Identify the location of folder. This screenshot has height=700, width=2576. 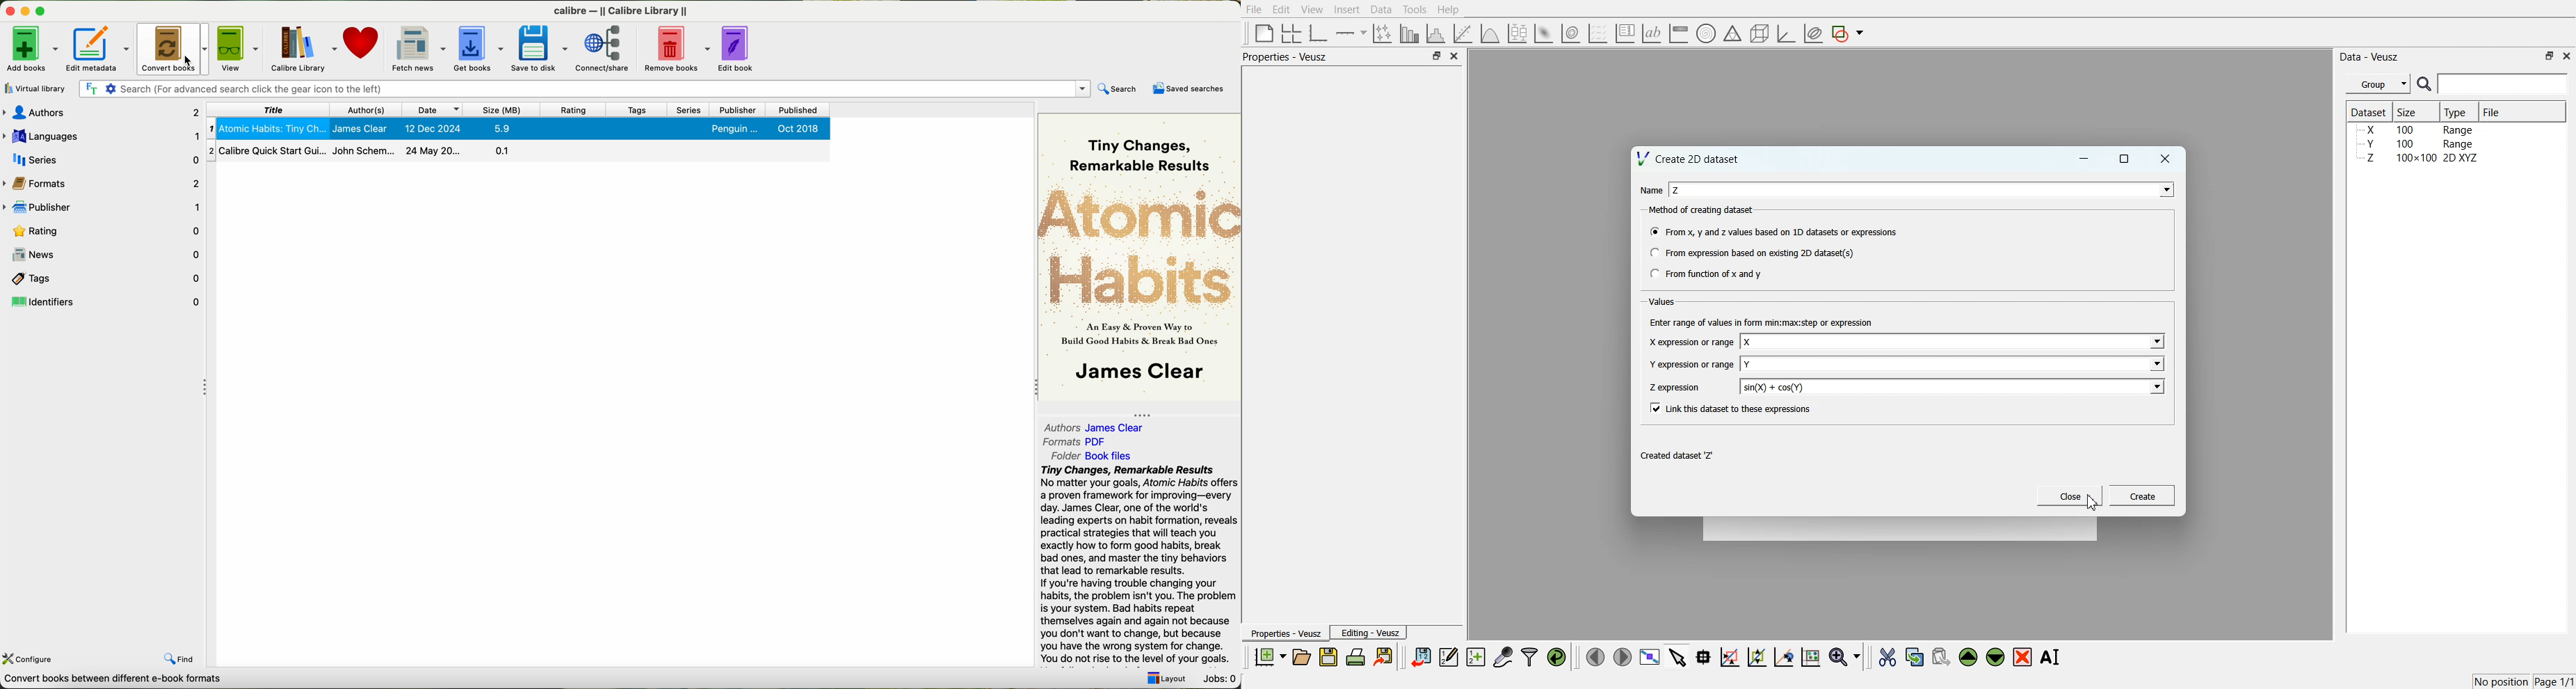
(1090, 456).